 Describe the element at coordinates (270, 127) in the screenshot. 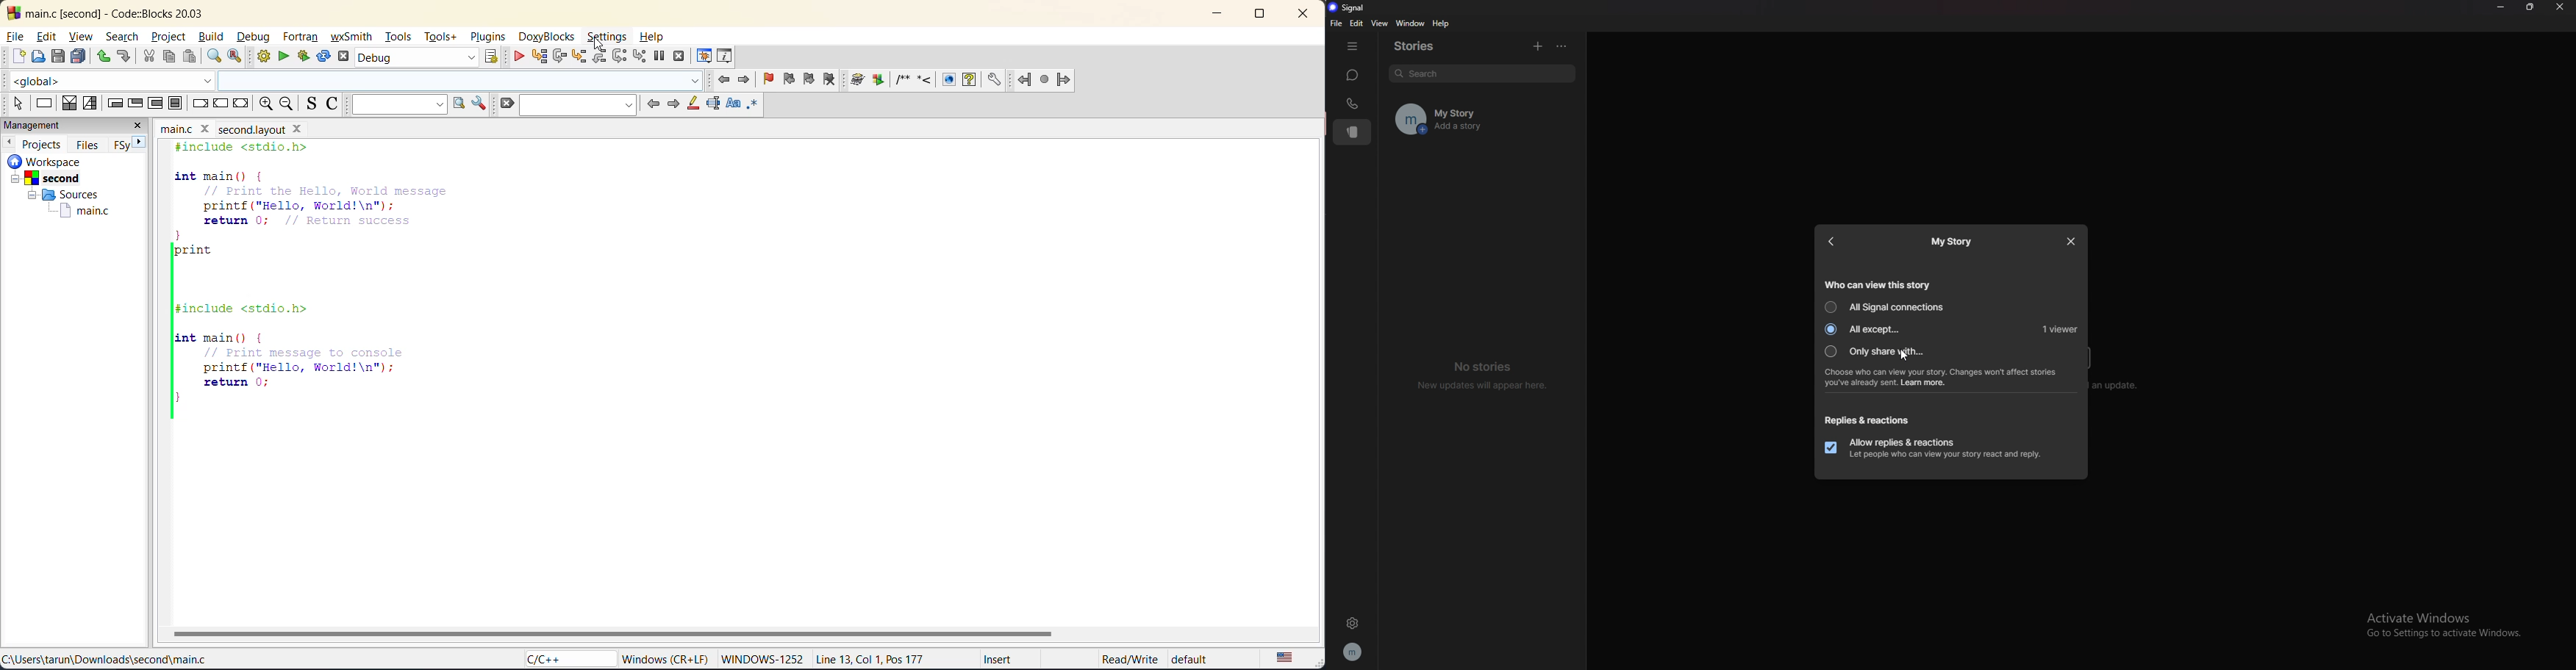

I see `Second layout` at that location.